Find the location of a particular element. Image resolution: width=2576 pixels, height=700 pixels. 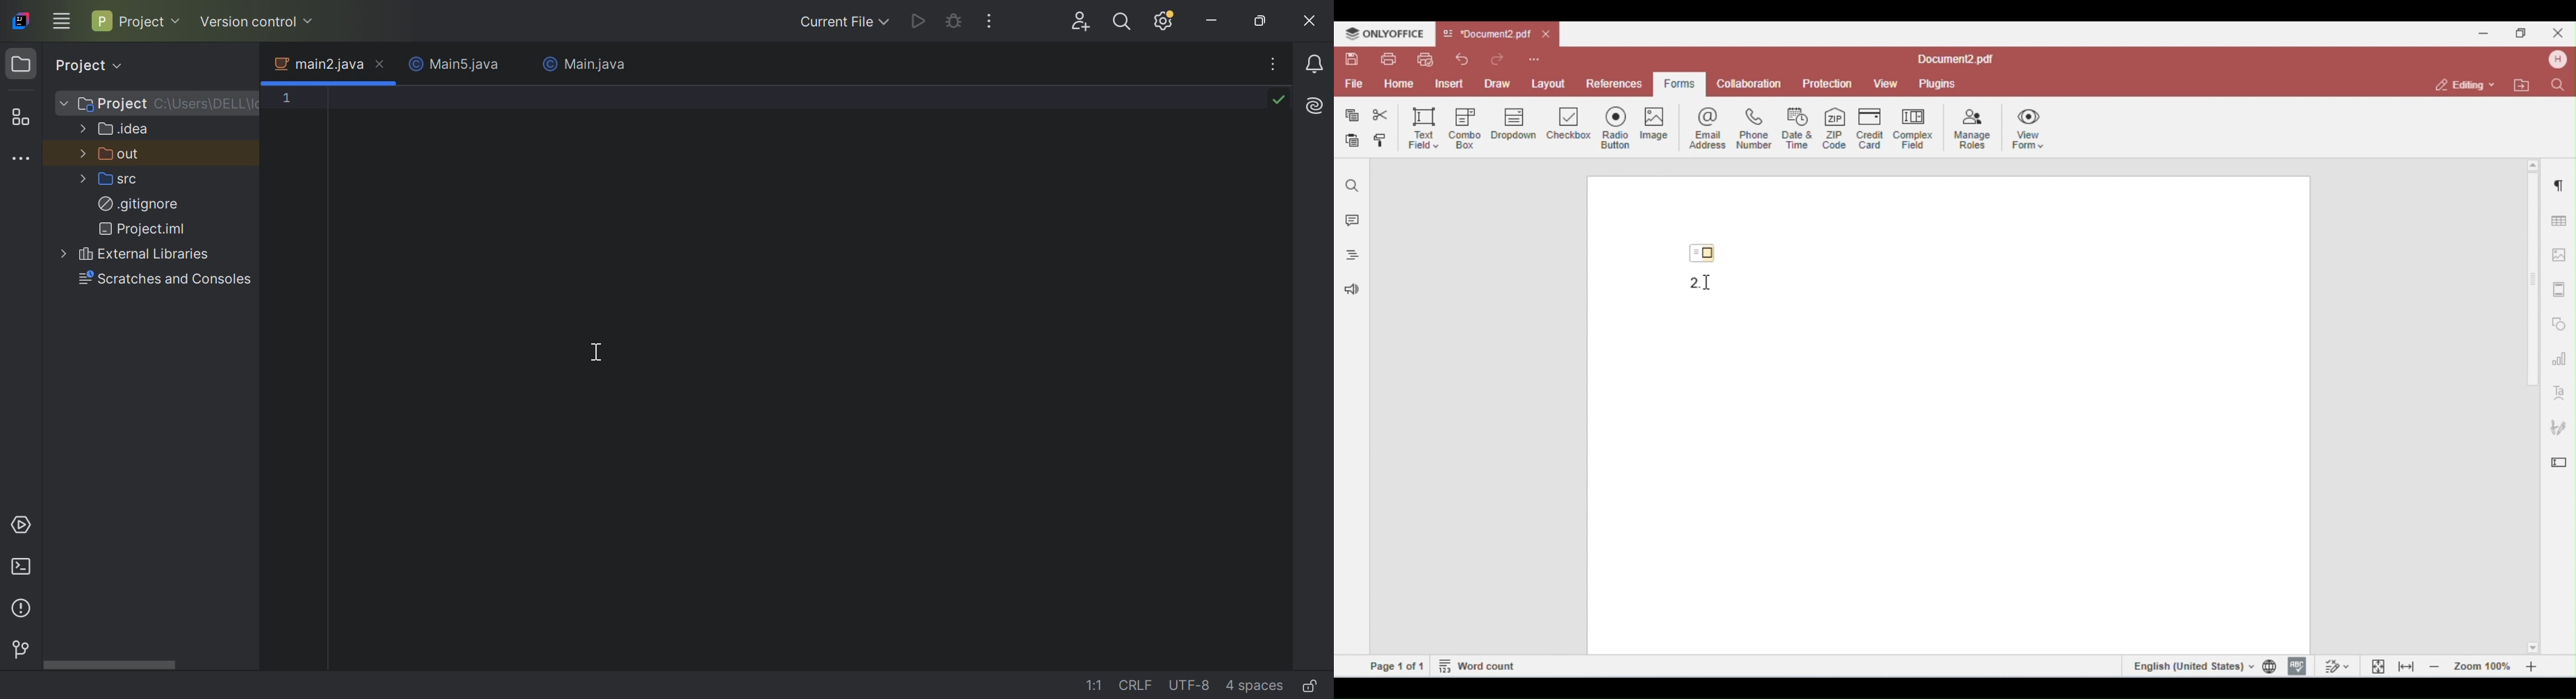

IntelliJ IDEA icon is located at coordinates (23, 20).